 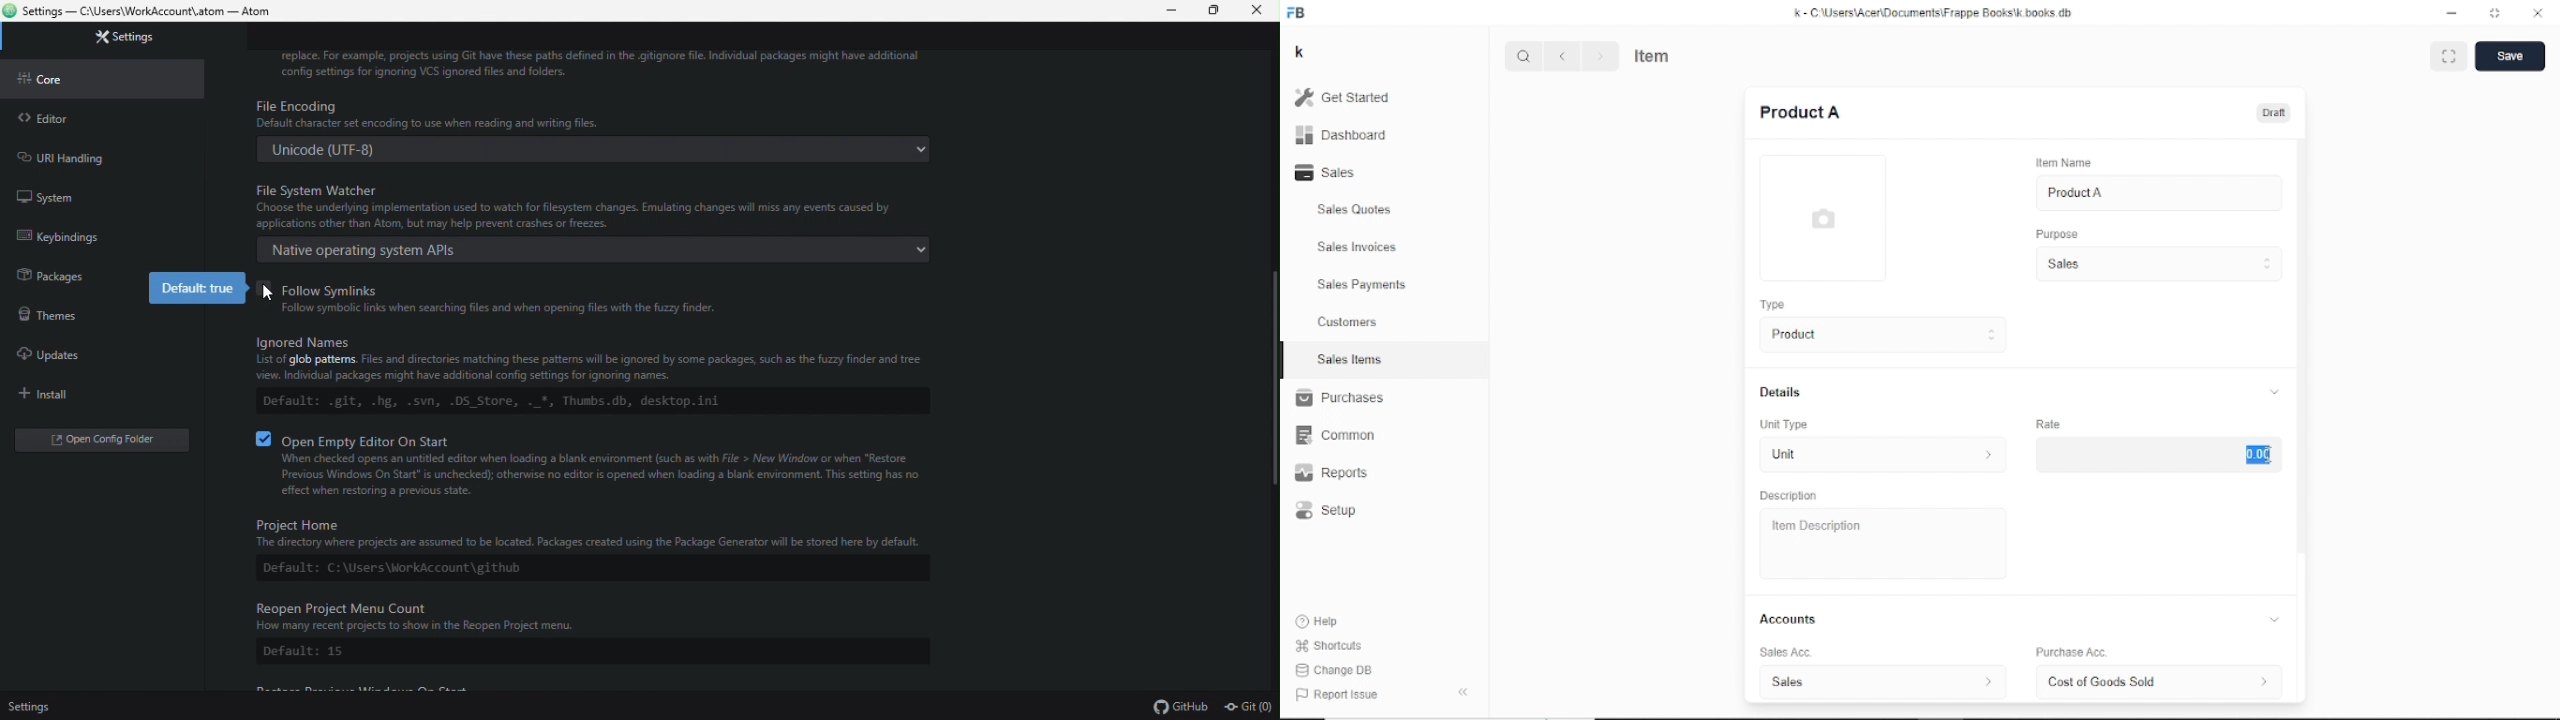 What do you see at coordinates (1302, 53) in the screenshot?
I see `k` at bounding box center [1302, 53].